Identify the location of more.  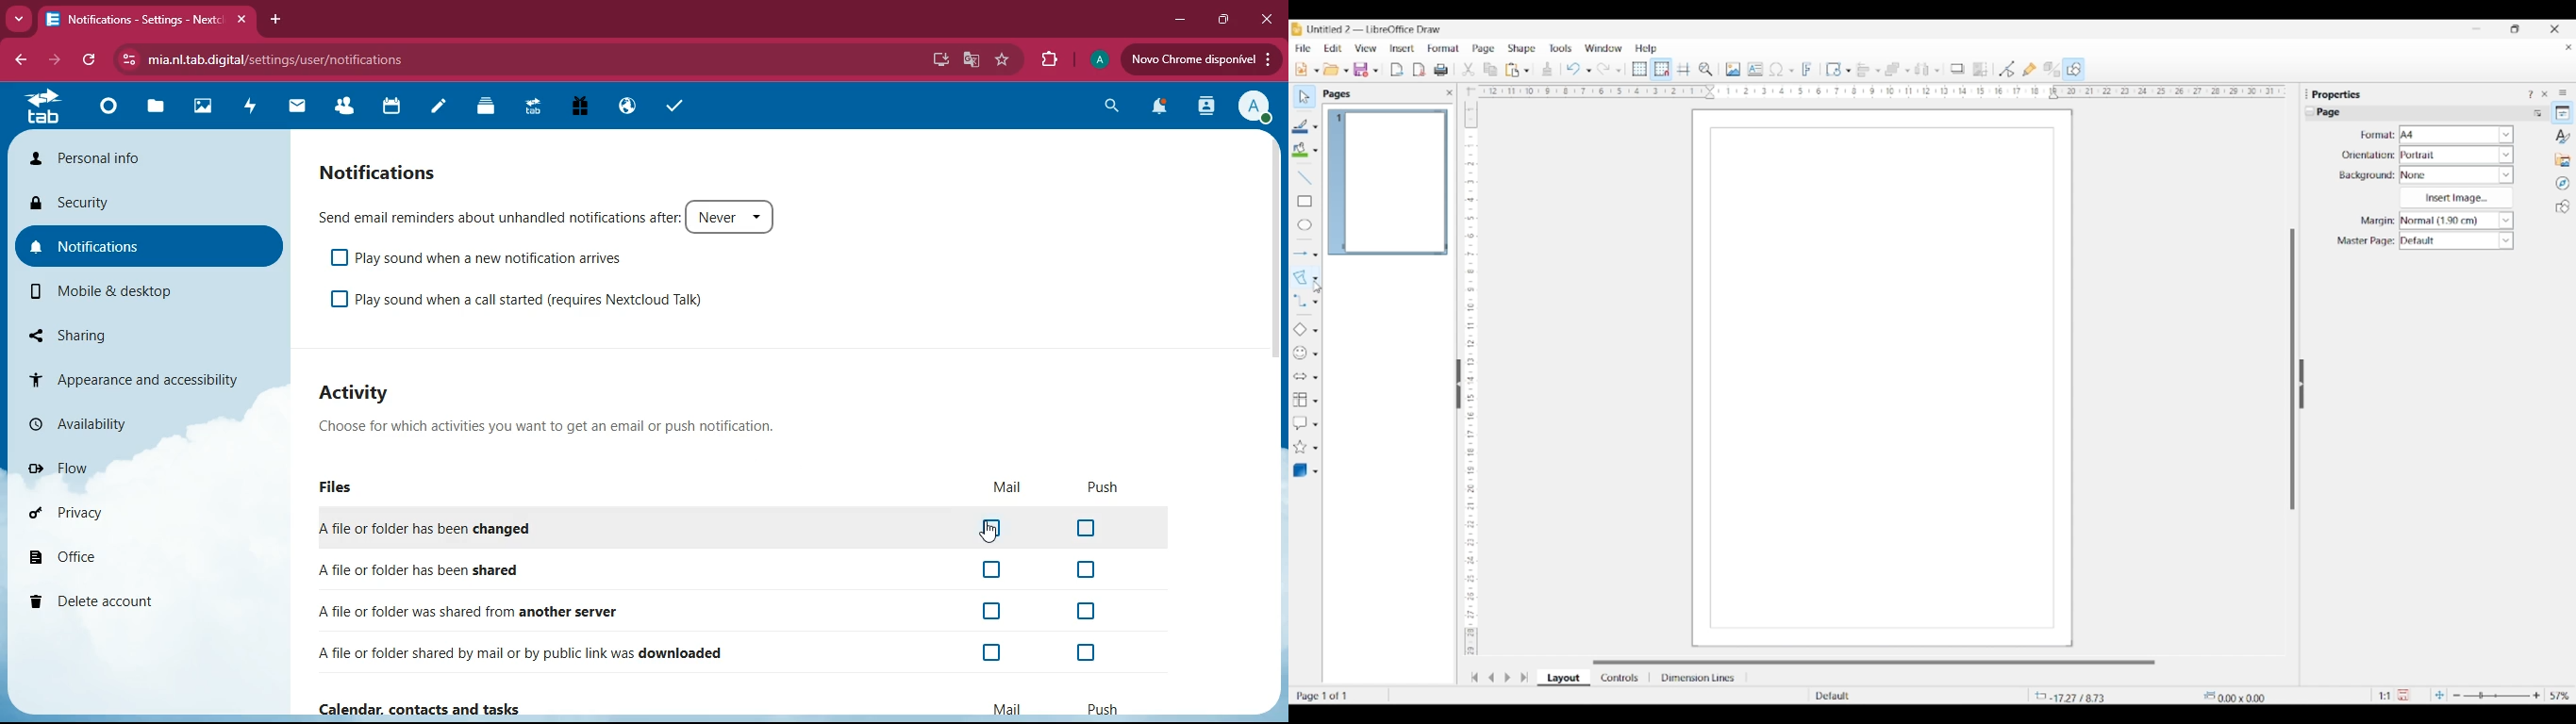
(18, 20).